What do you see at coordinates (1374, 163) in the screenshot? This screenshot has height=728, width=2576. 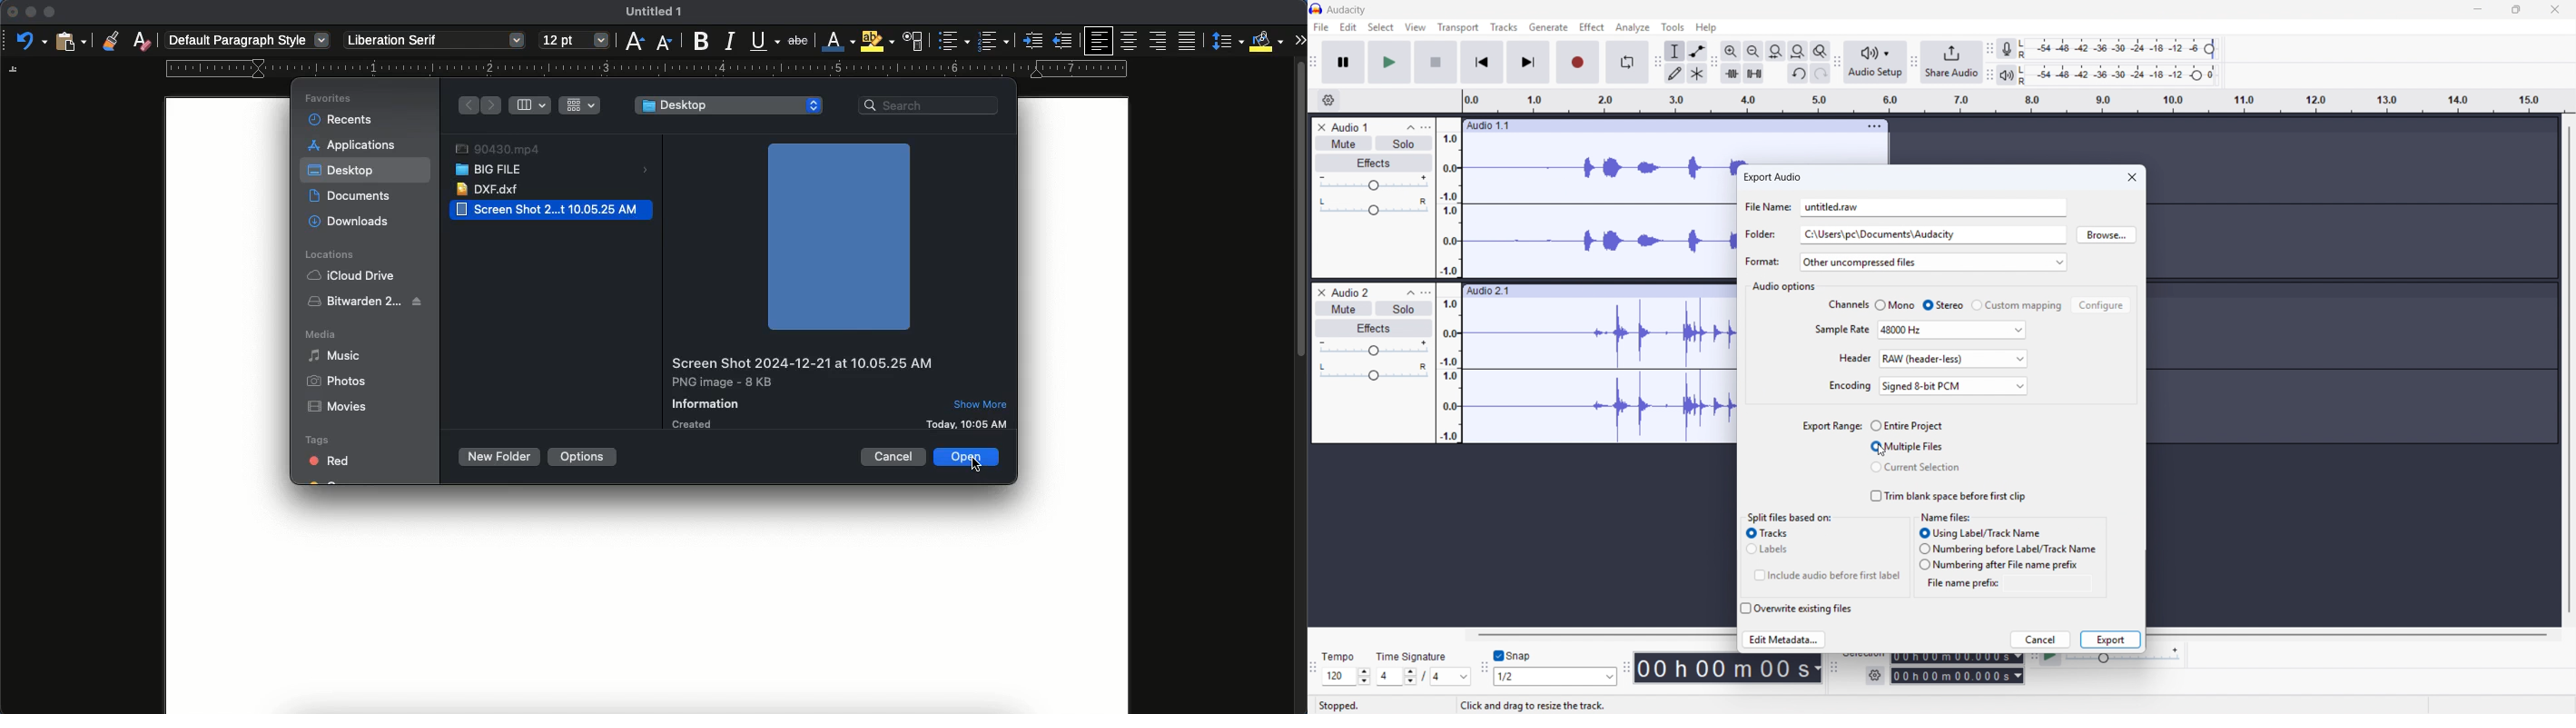 I see `Effects ` at bounding box center [1374, 163].